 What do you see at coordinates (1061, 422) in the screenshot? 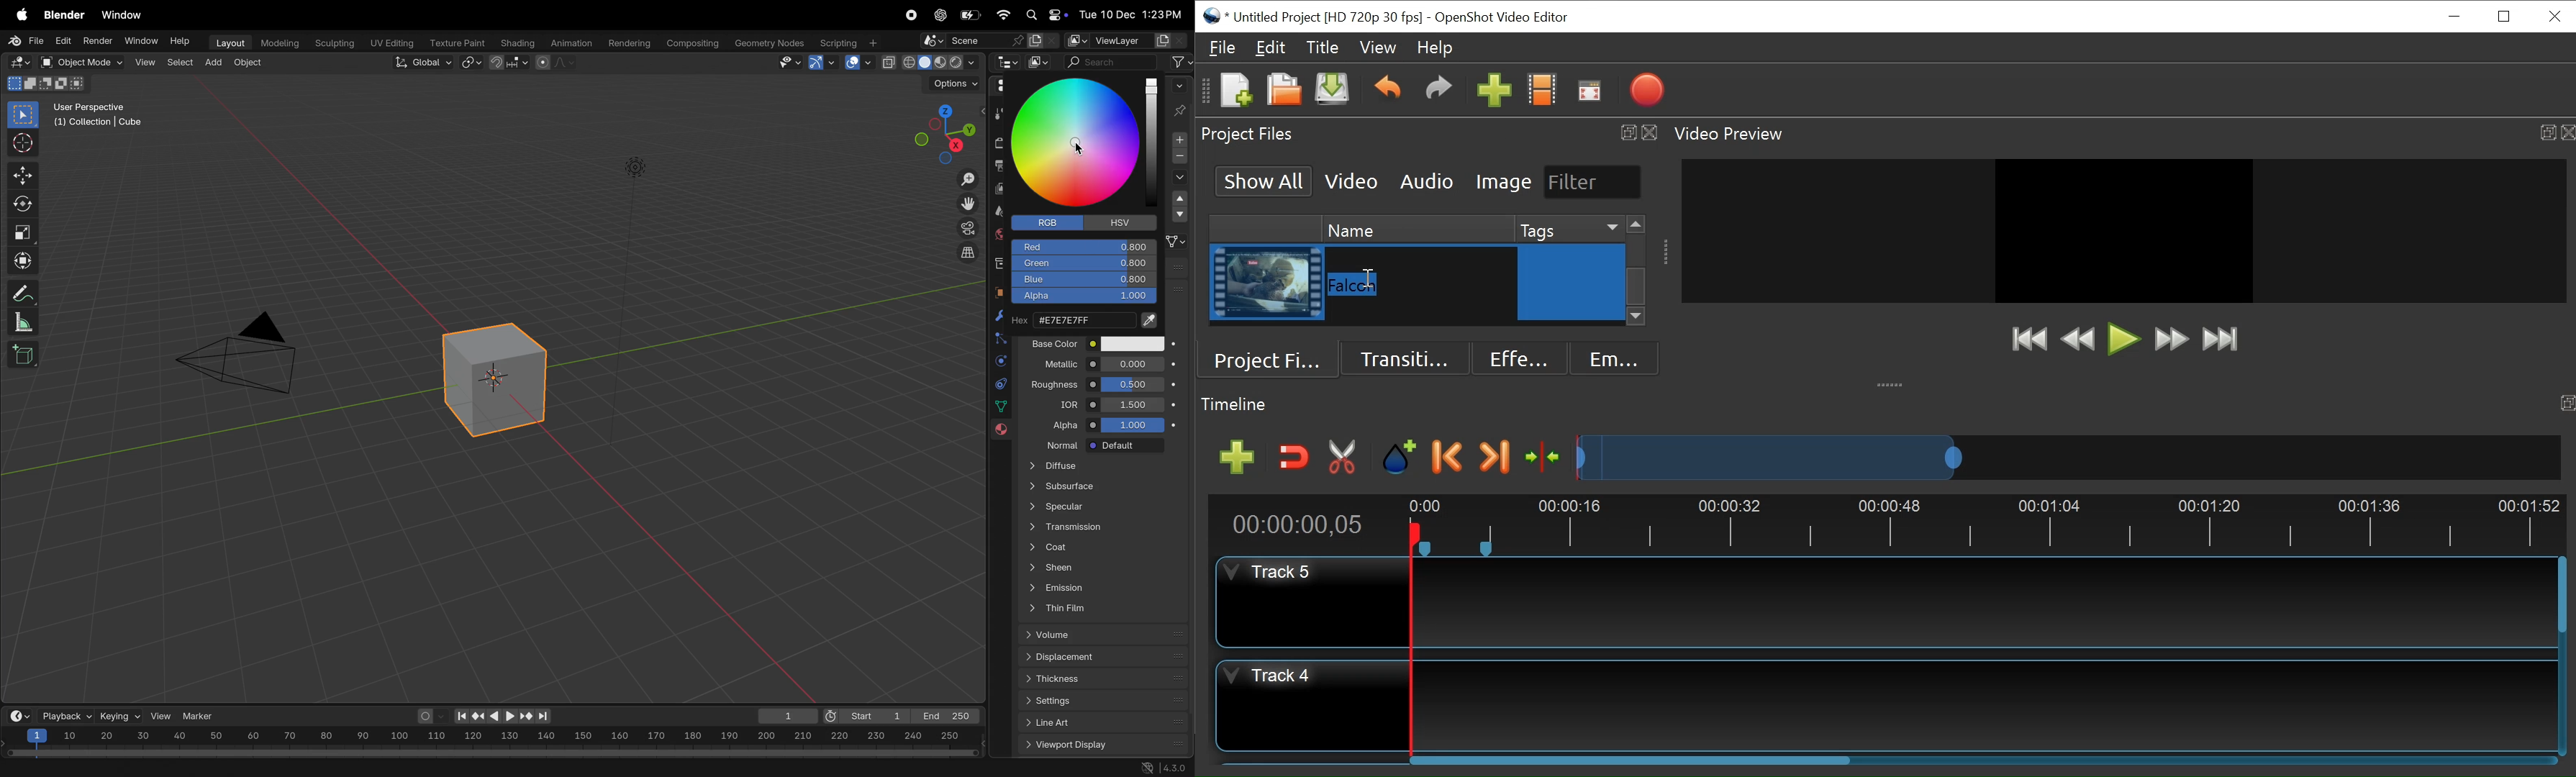
I see `alpha` at bounding box center [1061, 422].